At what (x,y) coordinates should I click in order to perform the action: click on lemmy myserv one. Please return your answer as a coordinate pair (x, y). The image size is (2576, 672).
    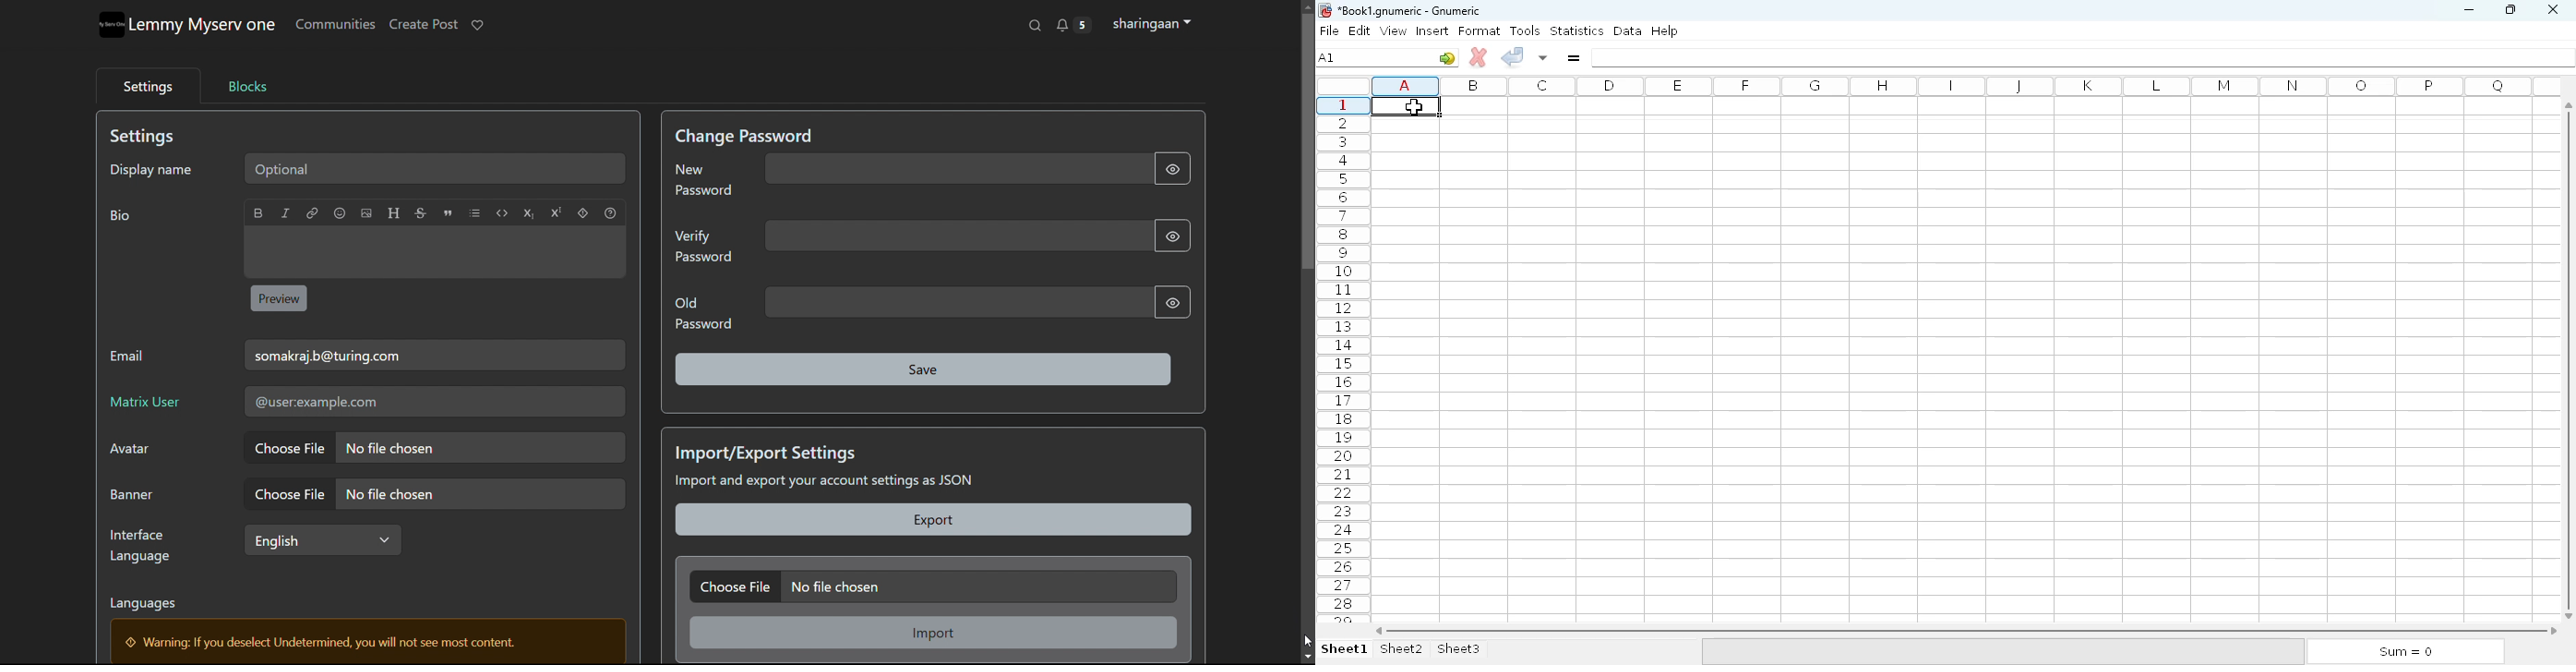
    Looking at the image, I should click on (203, 25).